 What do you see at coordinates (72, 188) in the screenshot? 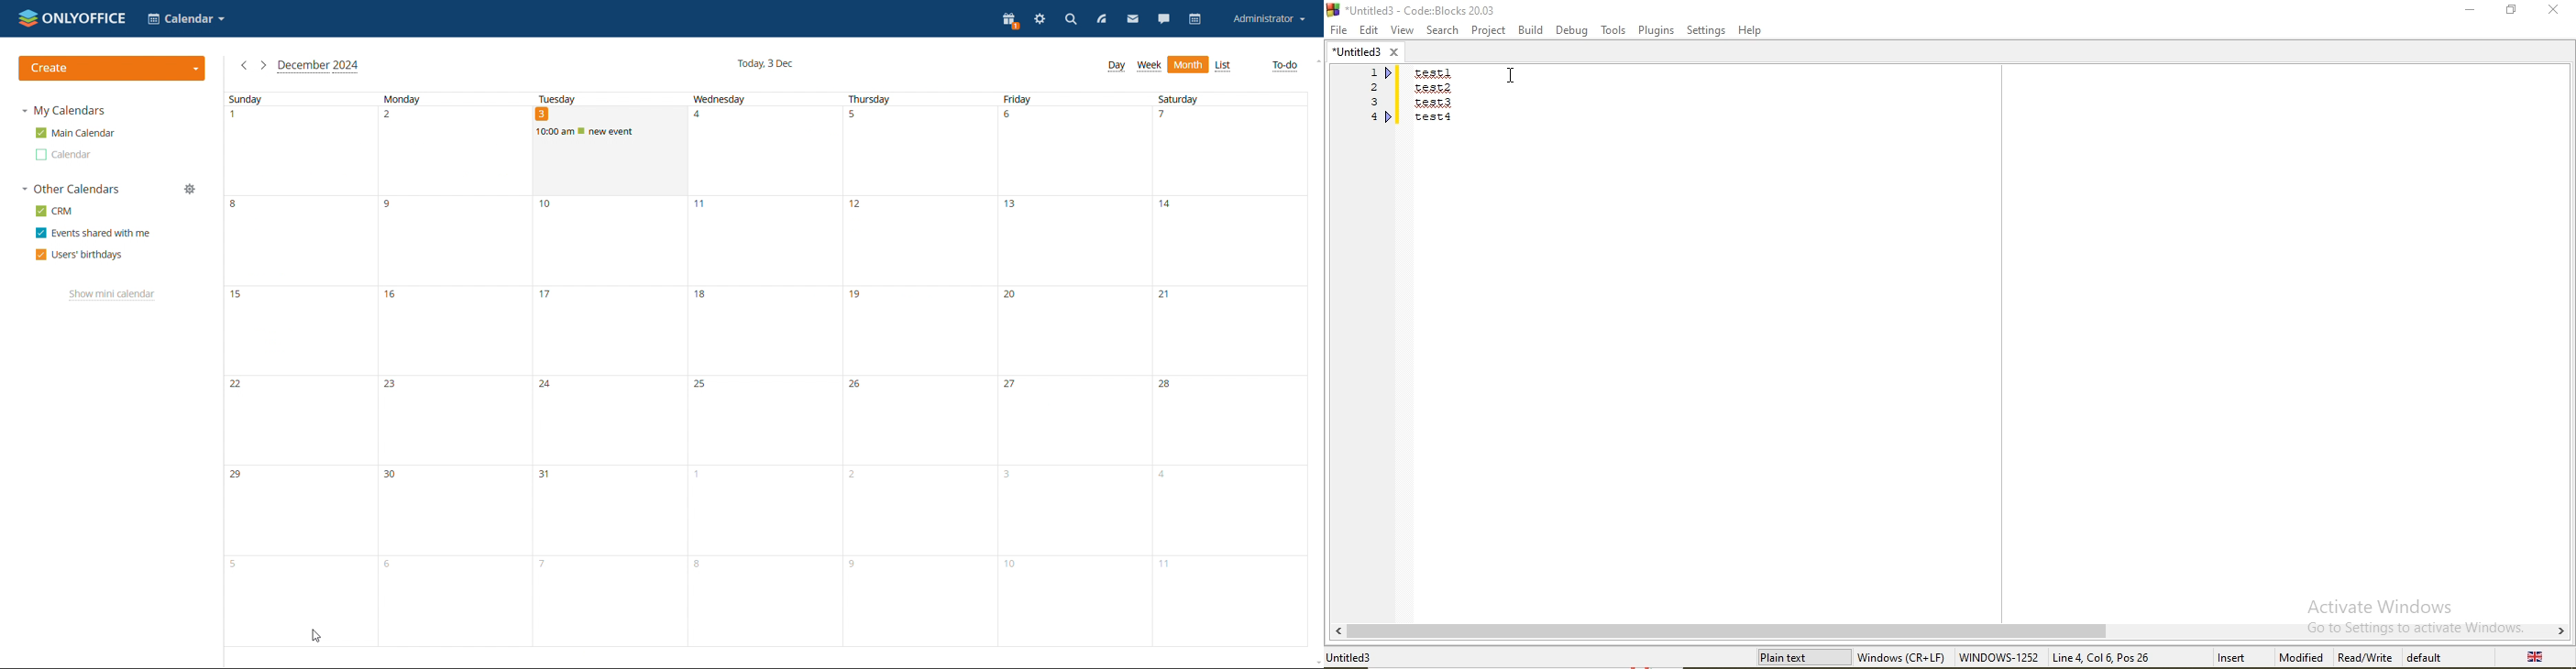
I see `other calendars` at bounding box center [72, 188].